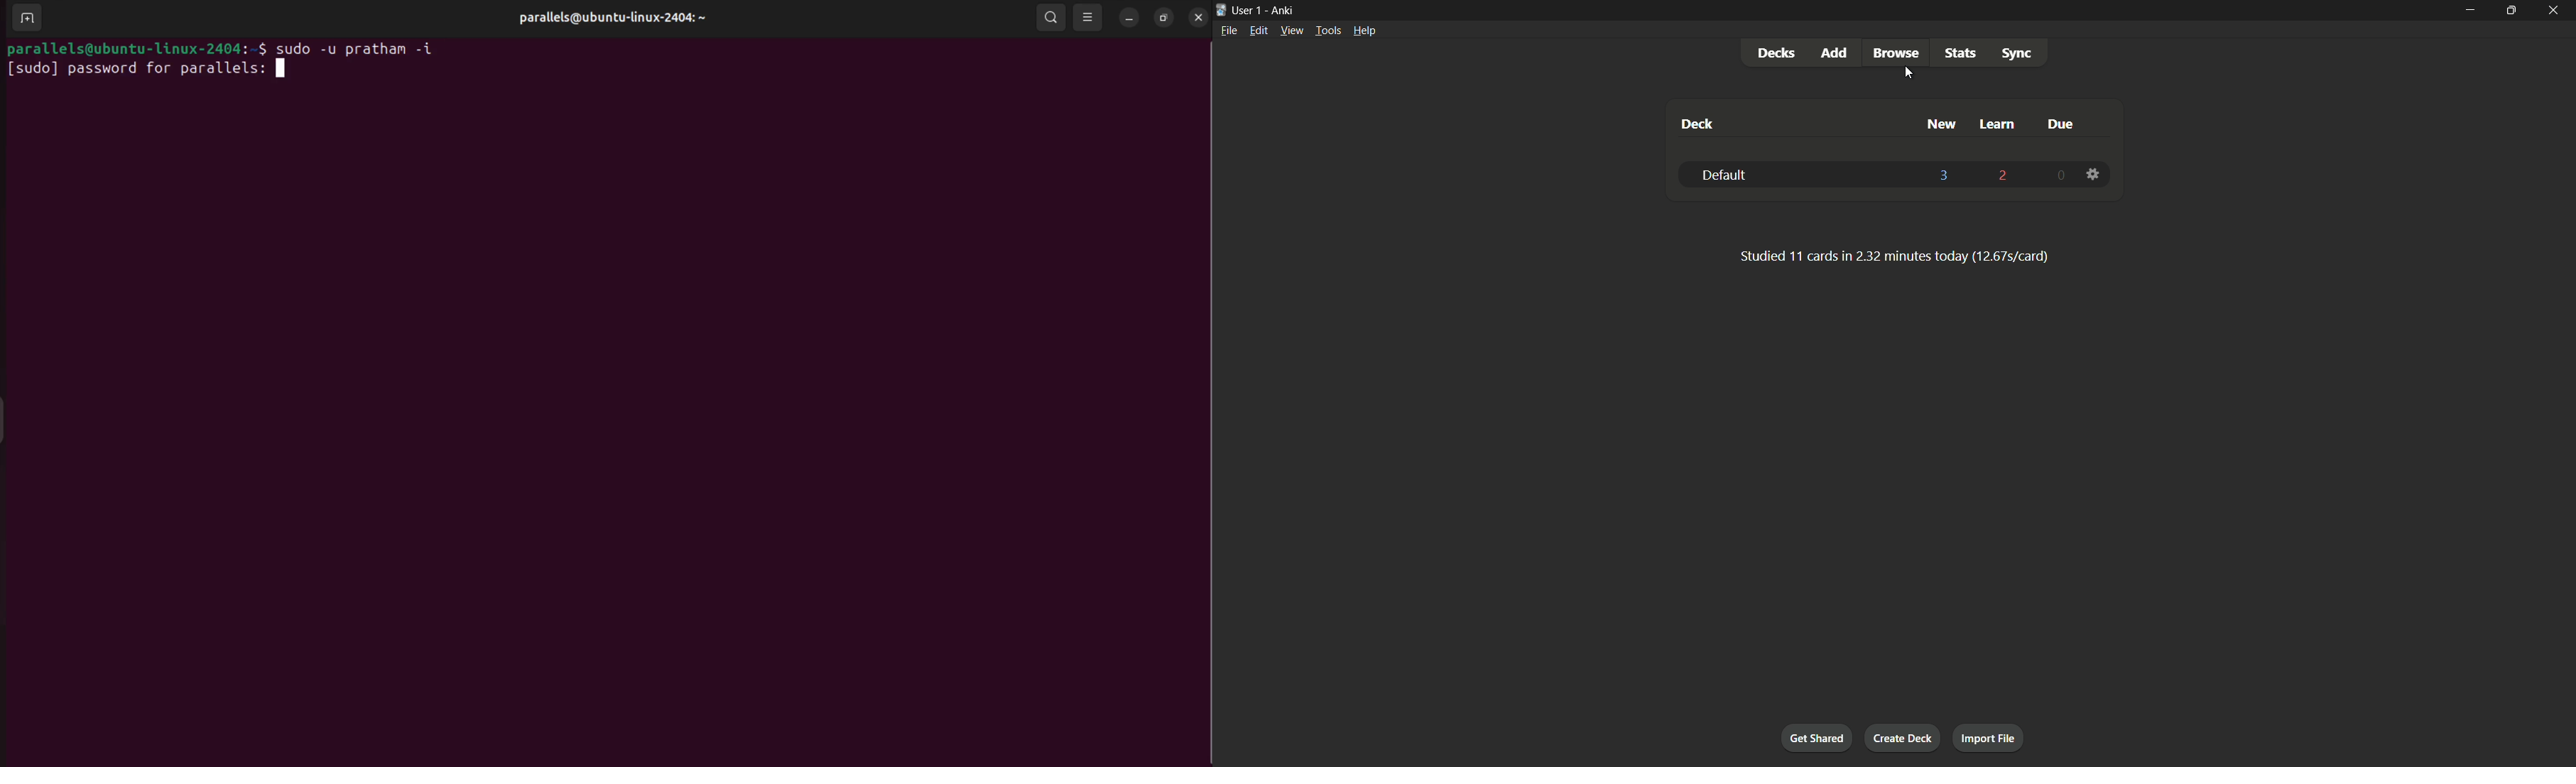 The image size is (2576, 784). I want to click on get shared, so click(1815, 739).